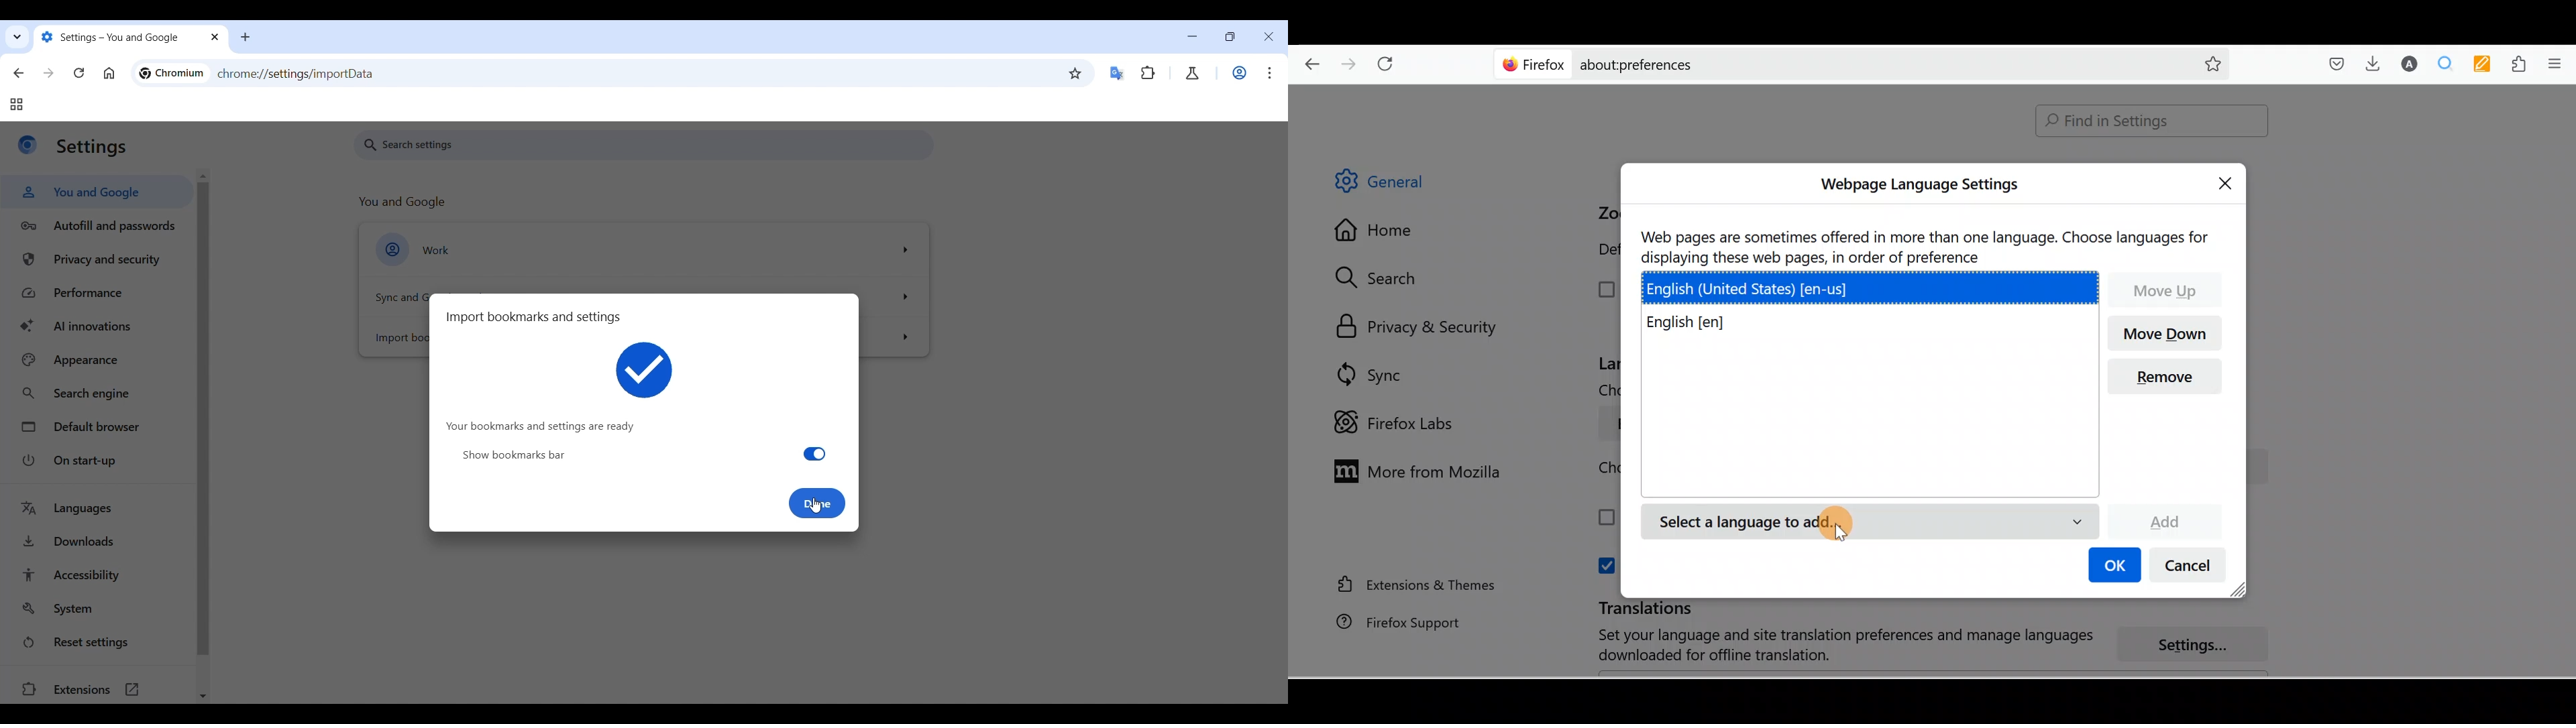 The height and width of the screenshot is (728, 2576). I want to click on Extension & Themes, so click(1410, 584).